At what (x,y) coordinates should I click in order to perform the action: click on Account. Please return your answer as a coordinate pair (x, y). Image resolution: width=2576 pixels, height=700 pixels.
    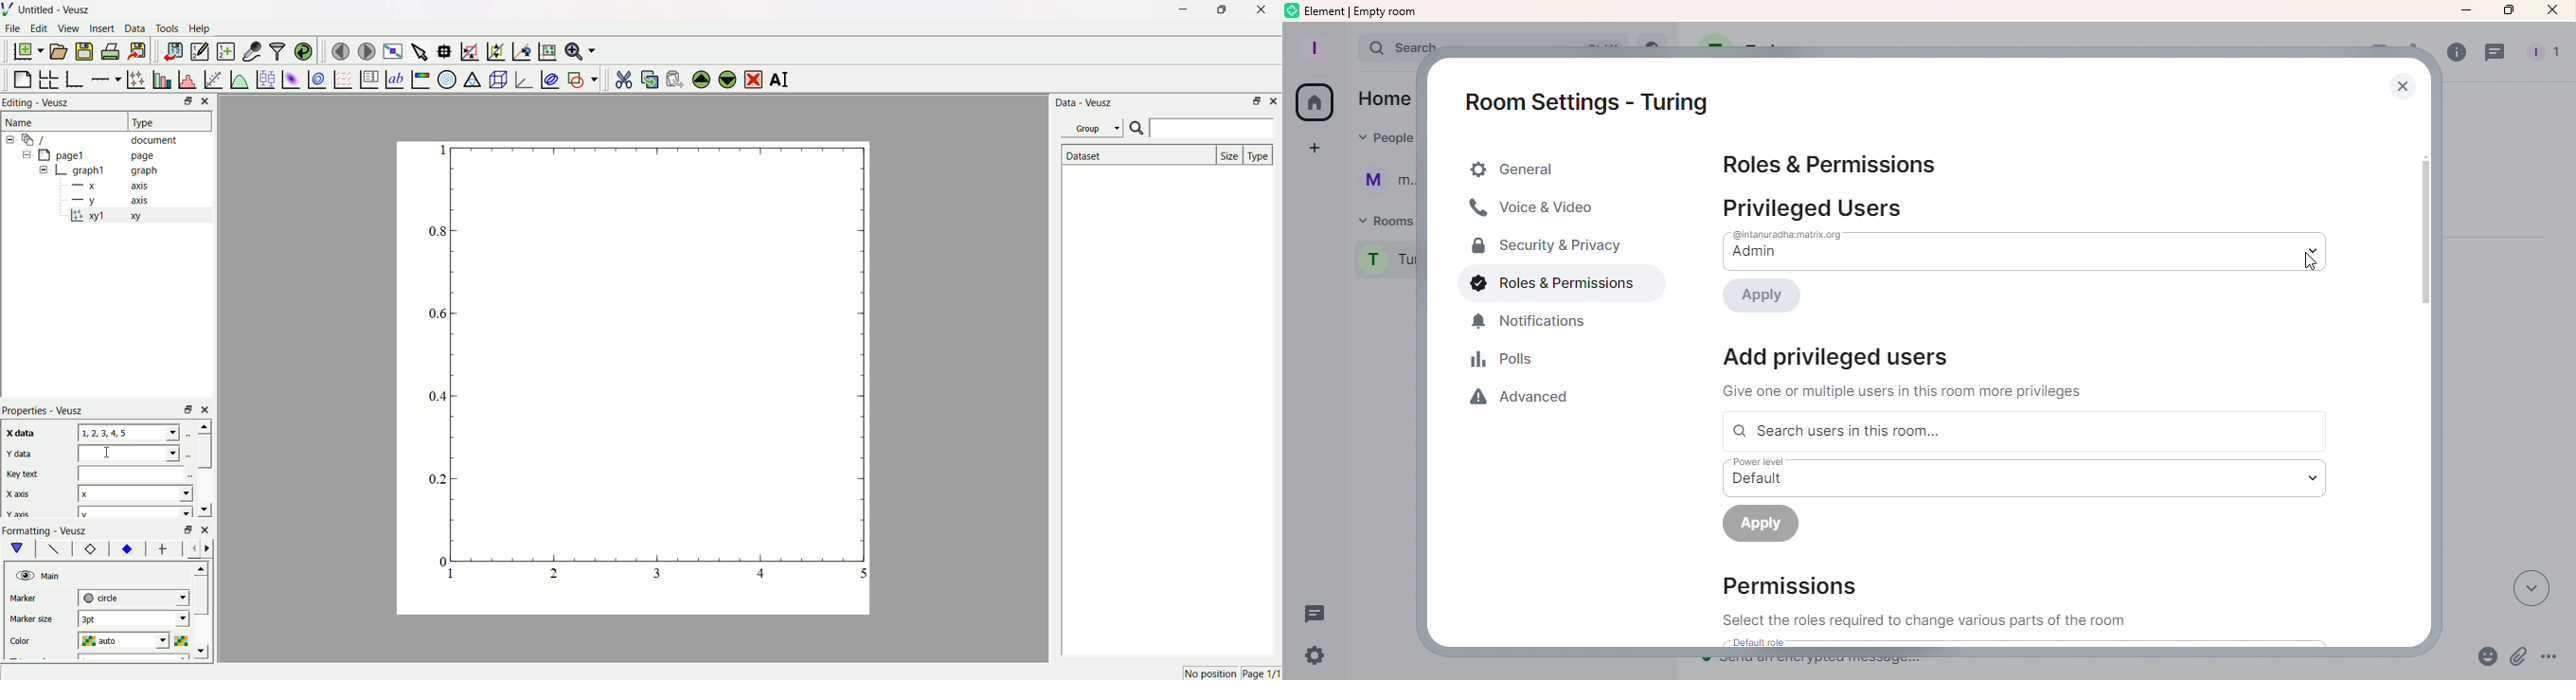
    Looking at the image, I should click on (1319, 45).